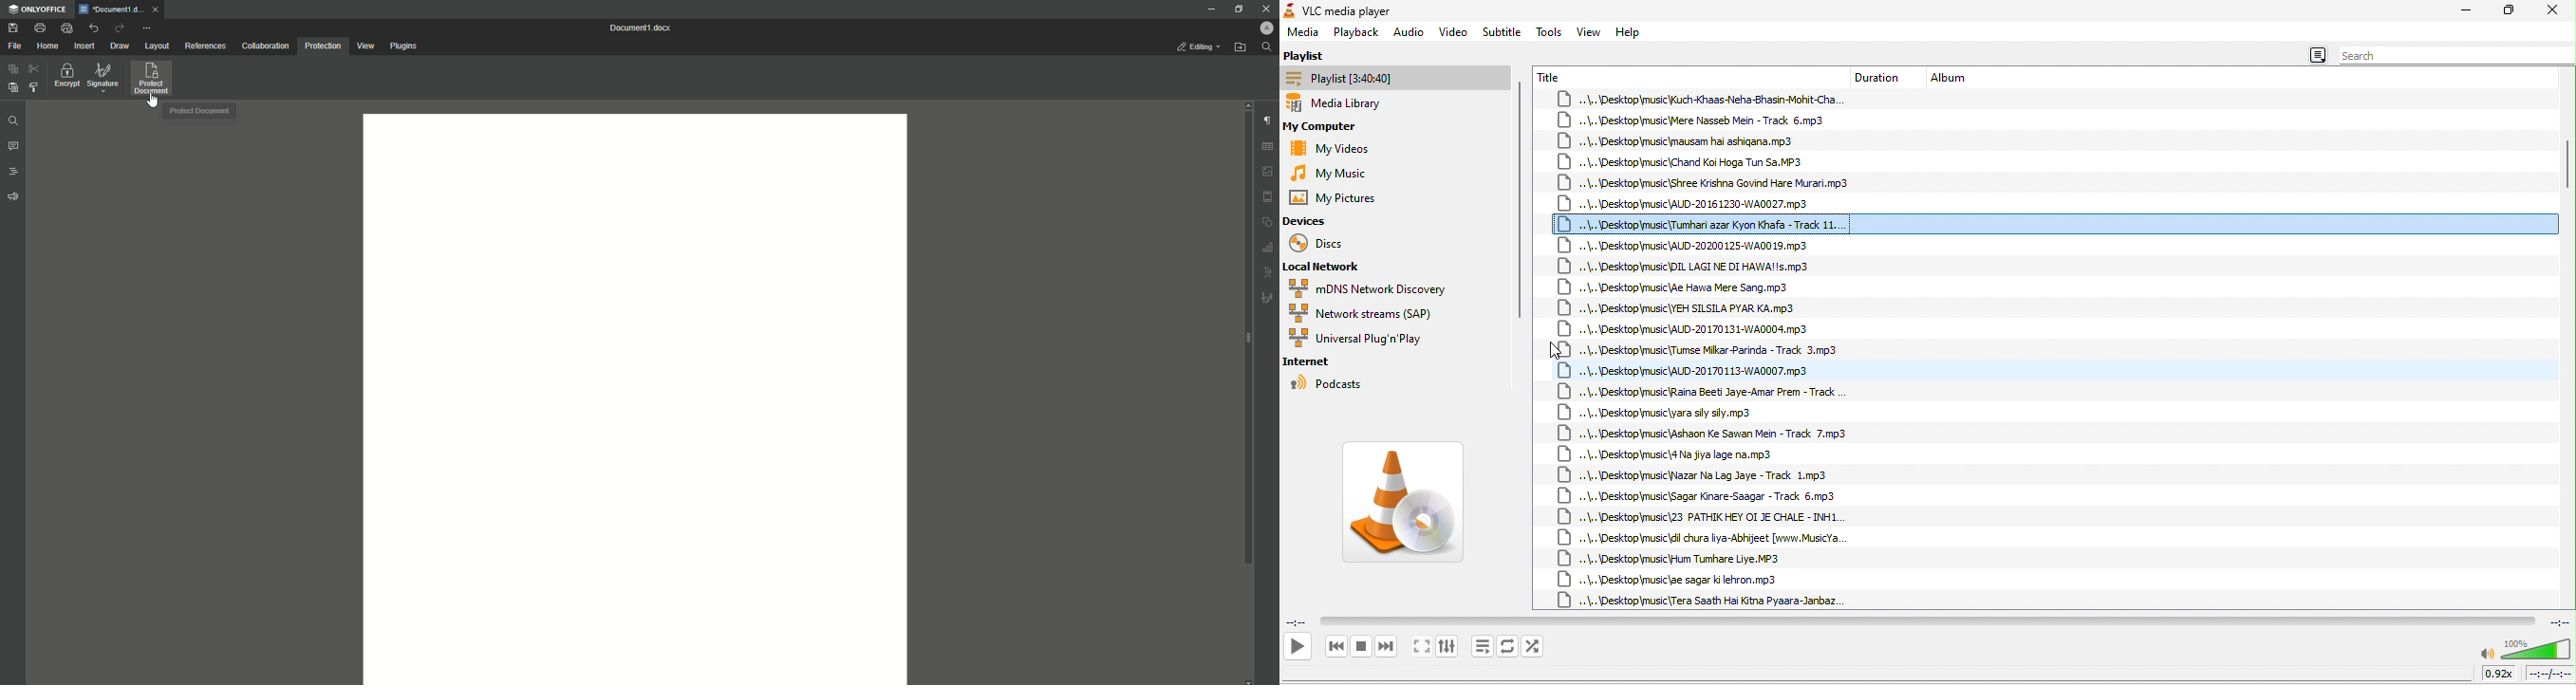 The height and width of the screenshot is (700, 2576). Describe the element at coordinates (1239, 9) in the screenshot. I see `Restore` at that location.